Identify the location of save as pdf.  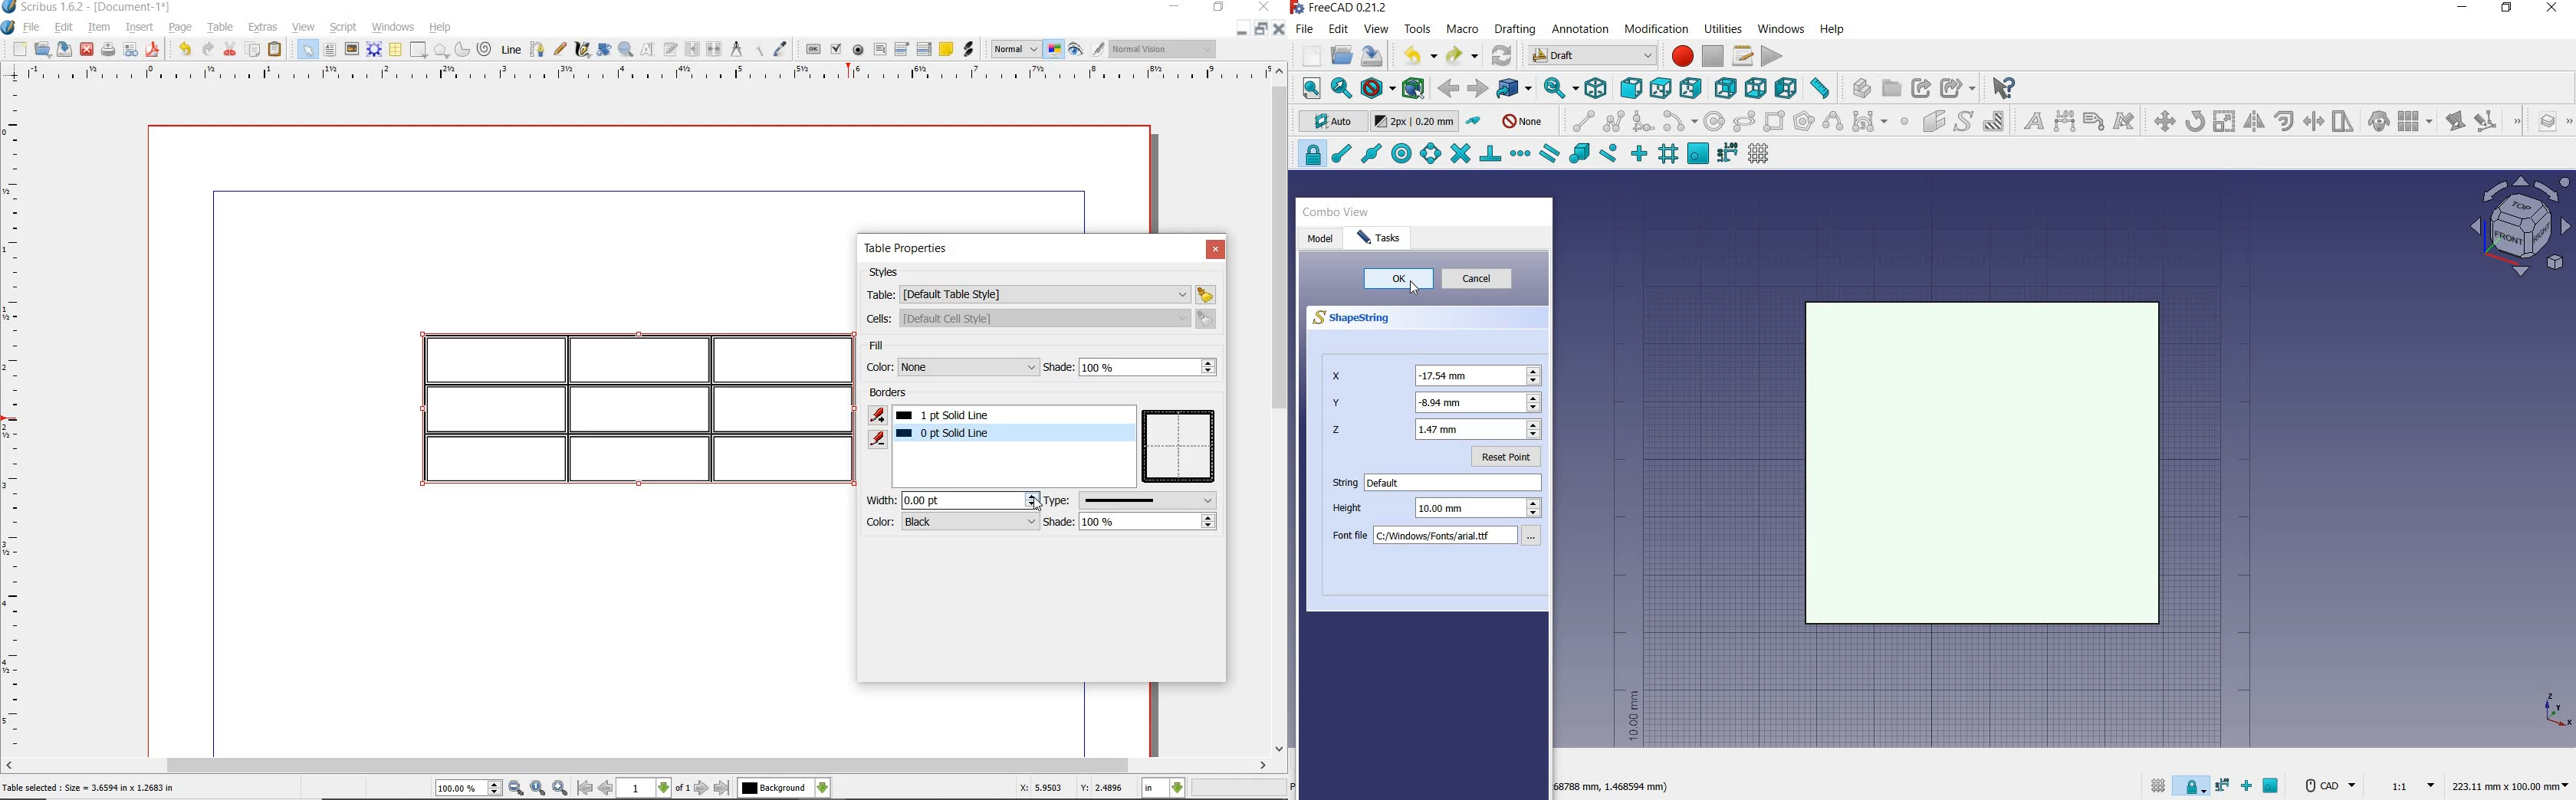
(154, 51).